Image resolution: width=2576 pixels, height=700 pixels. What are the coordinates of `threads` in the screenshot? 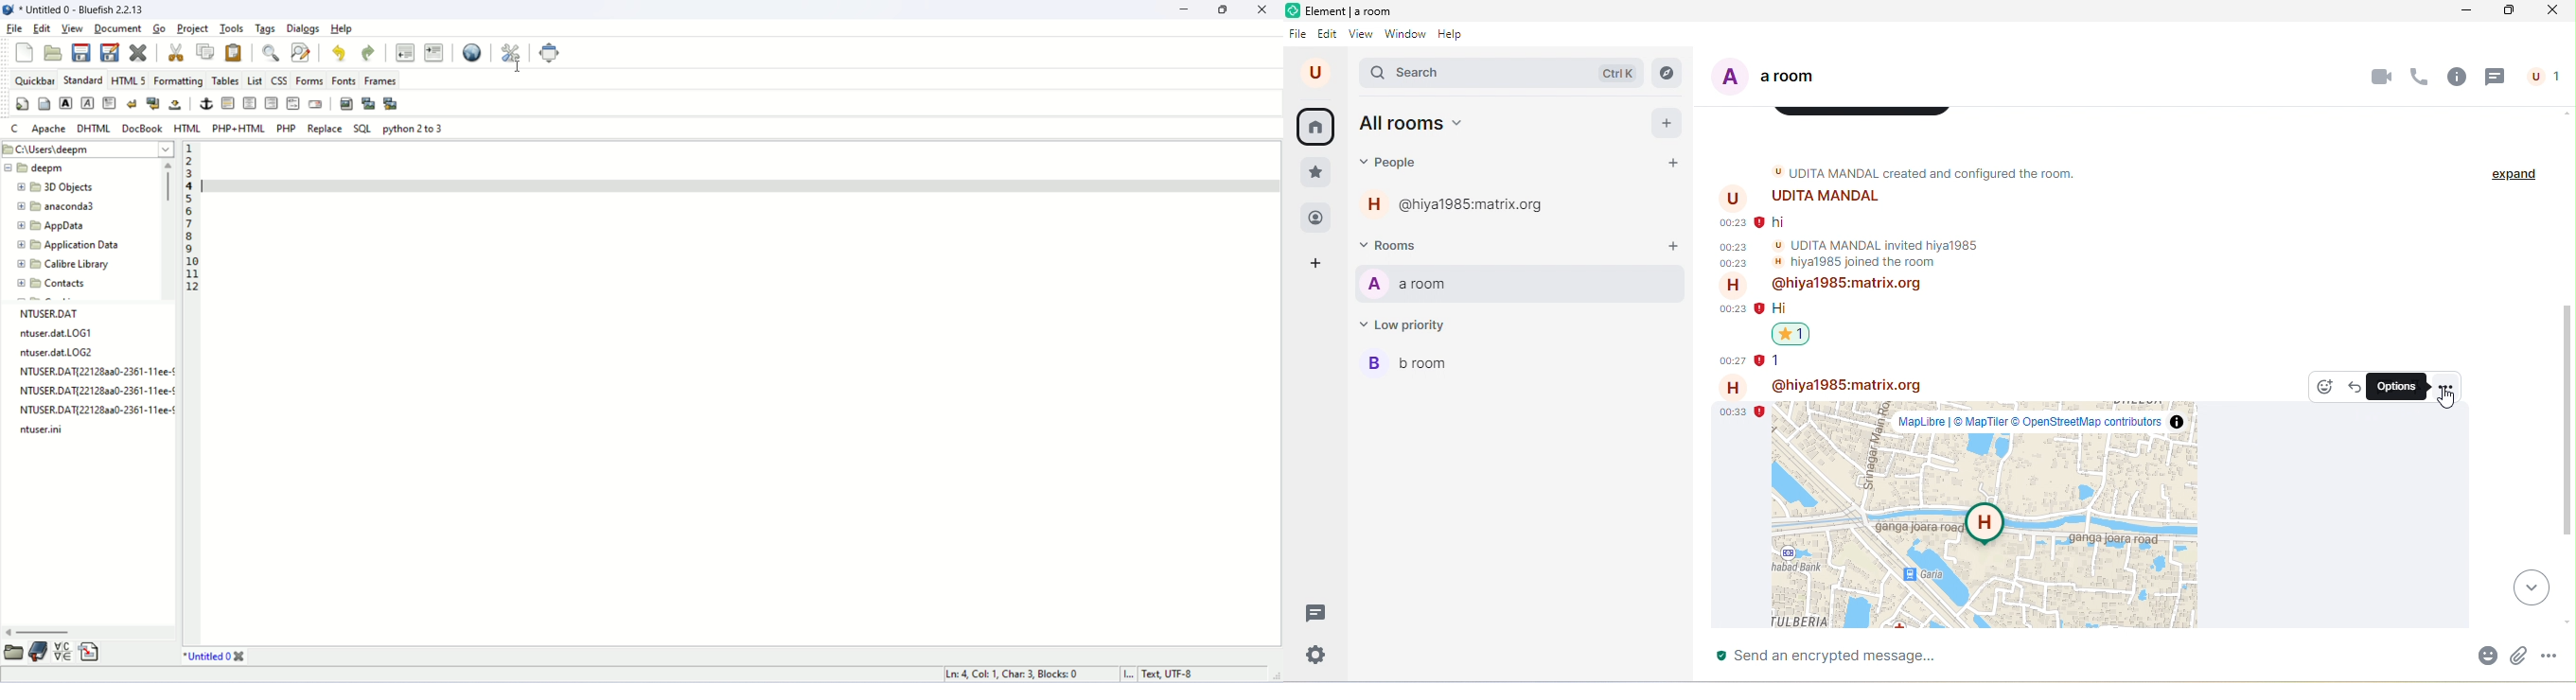 It's located at (1314, 613).